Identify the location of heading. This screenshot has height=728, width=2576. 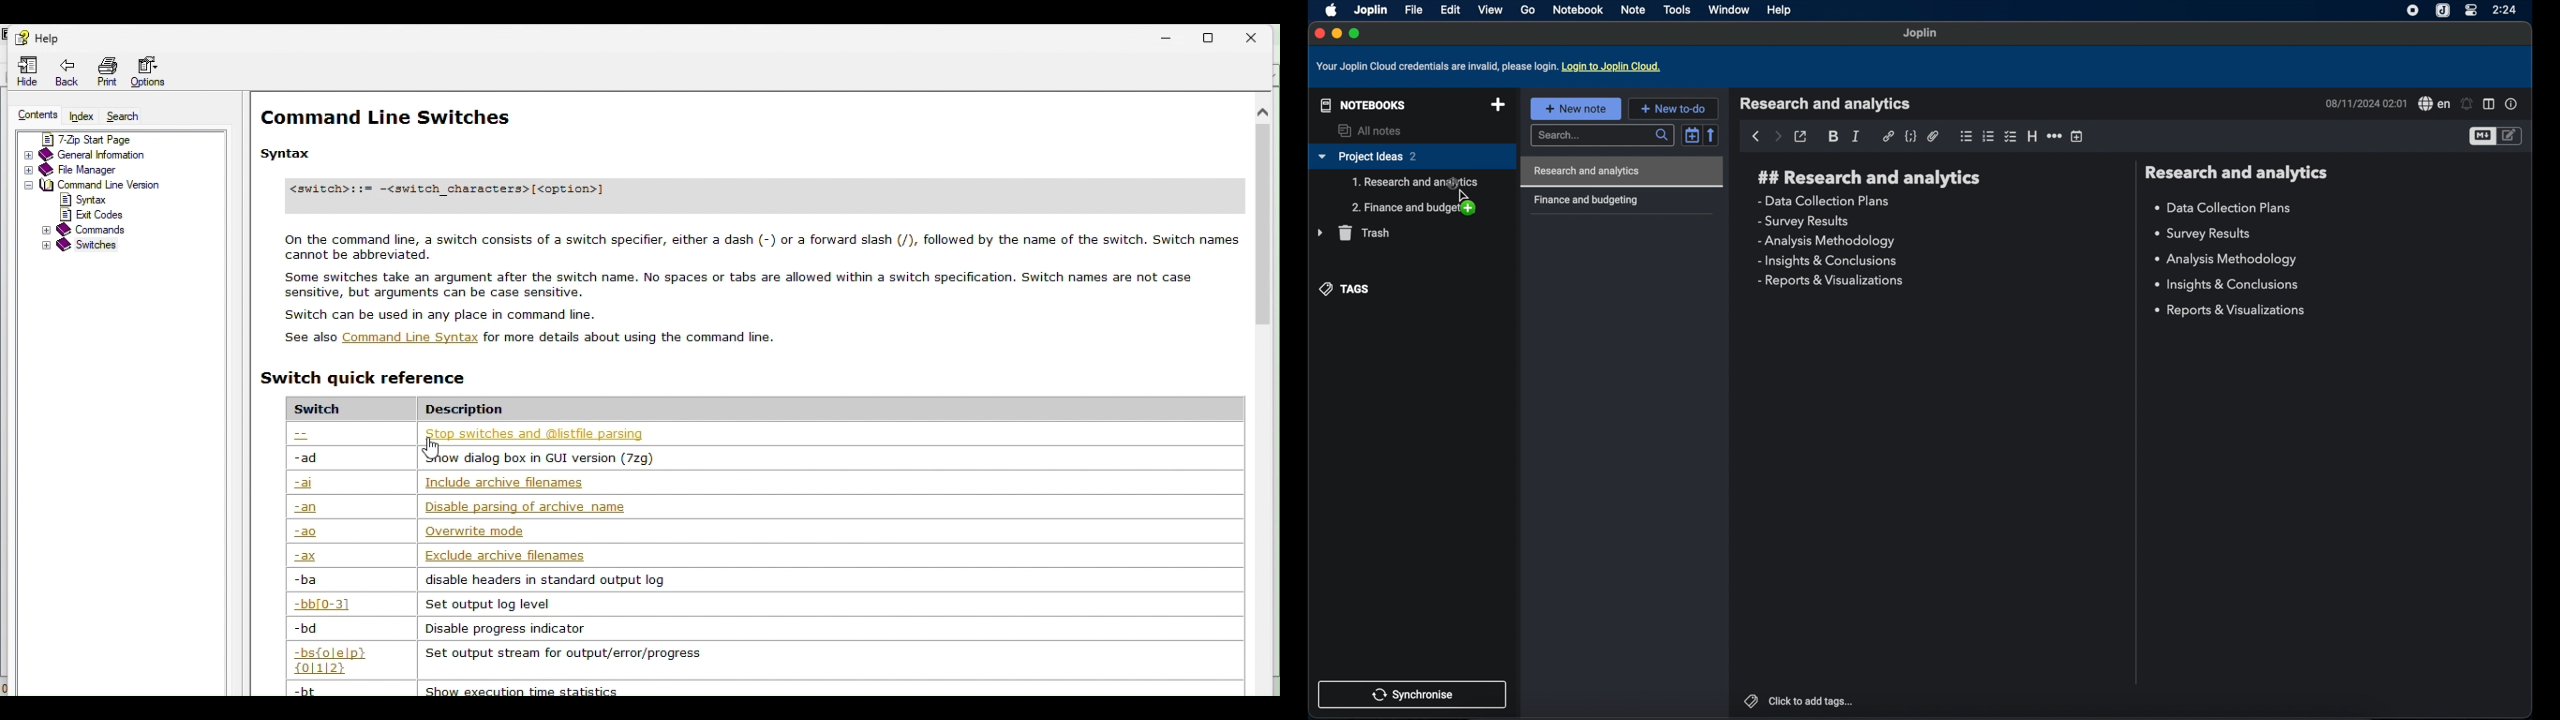
(2032, 137).